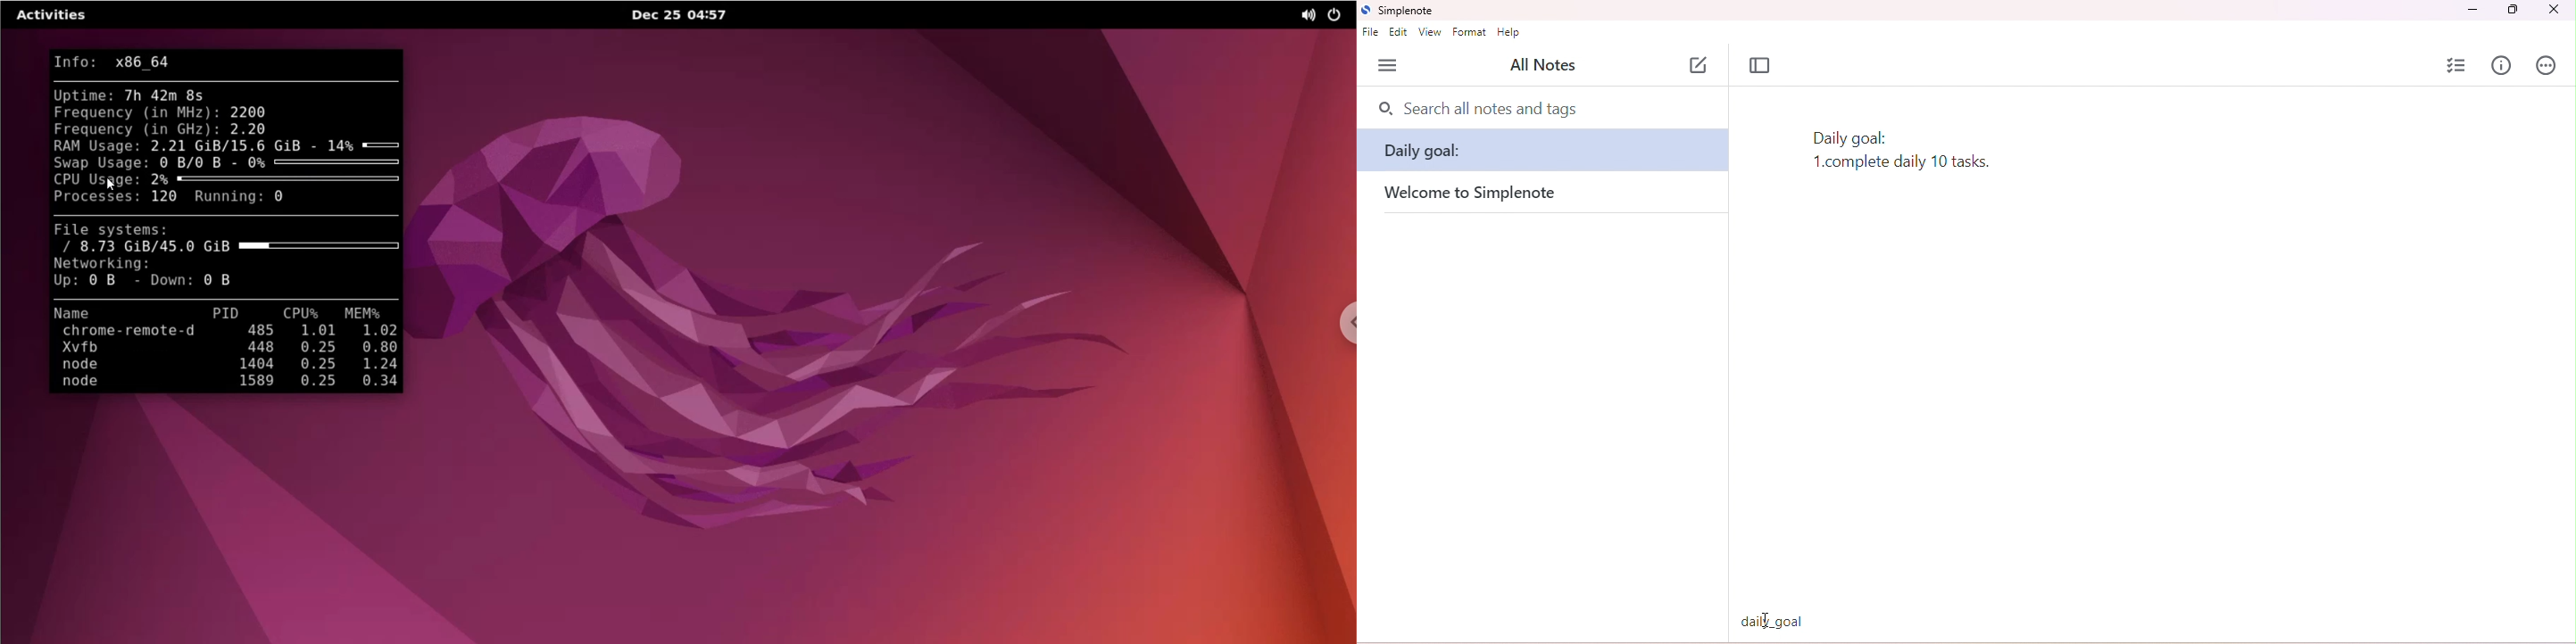 The image size is (2576, 644). I want to click on toggle focus mode, so click(1762, 66).